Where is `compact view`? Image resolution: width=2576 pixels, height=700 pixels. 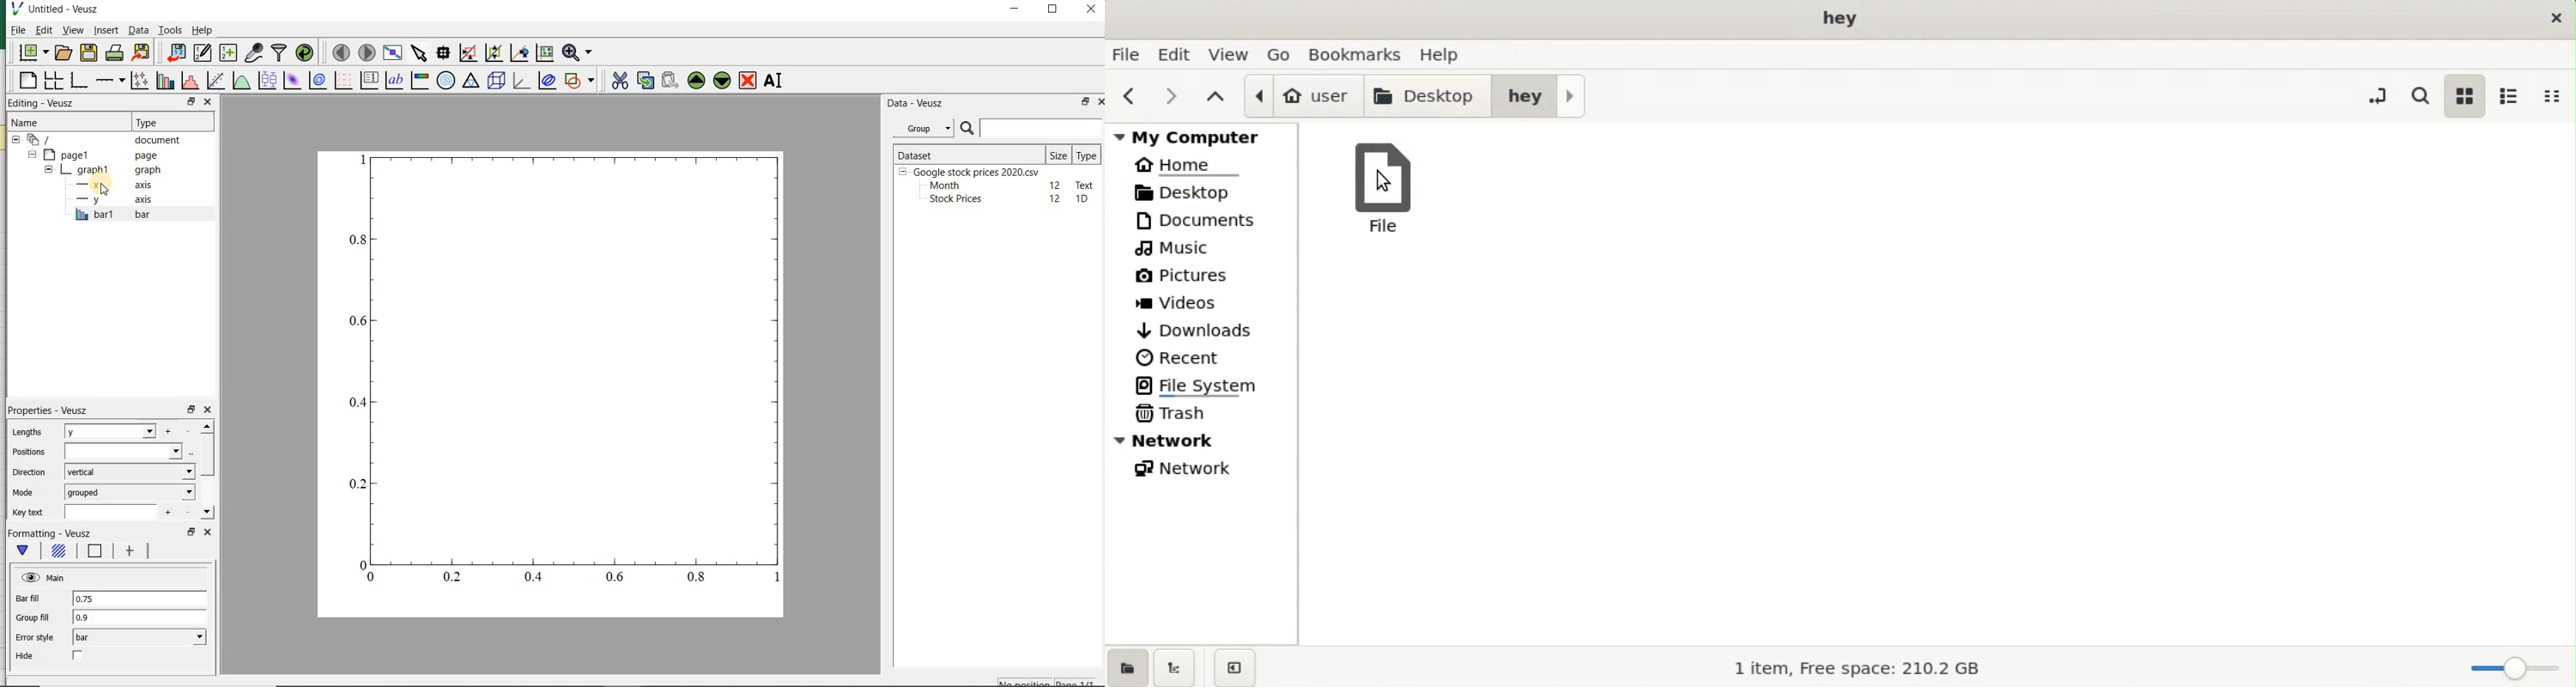 compact view is located at coordinates (2557, 96).